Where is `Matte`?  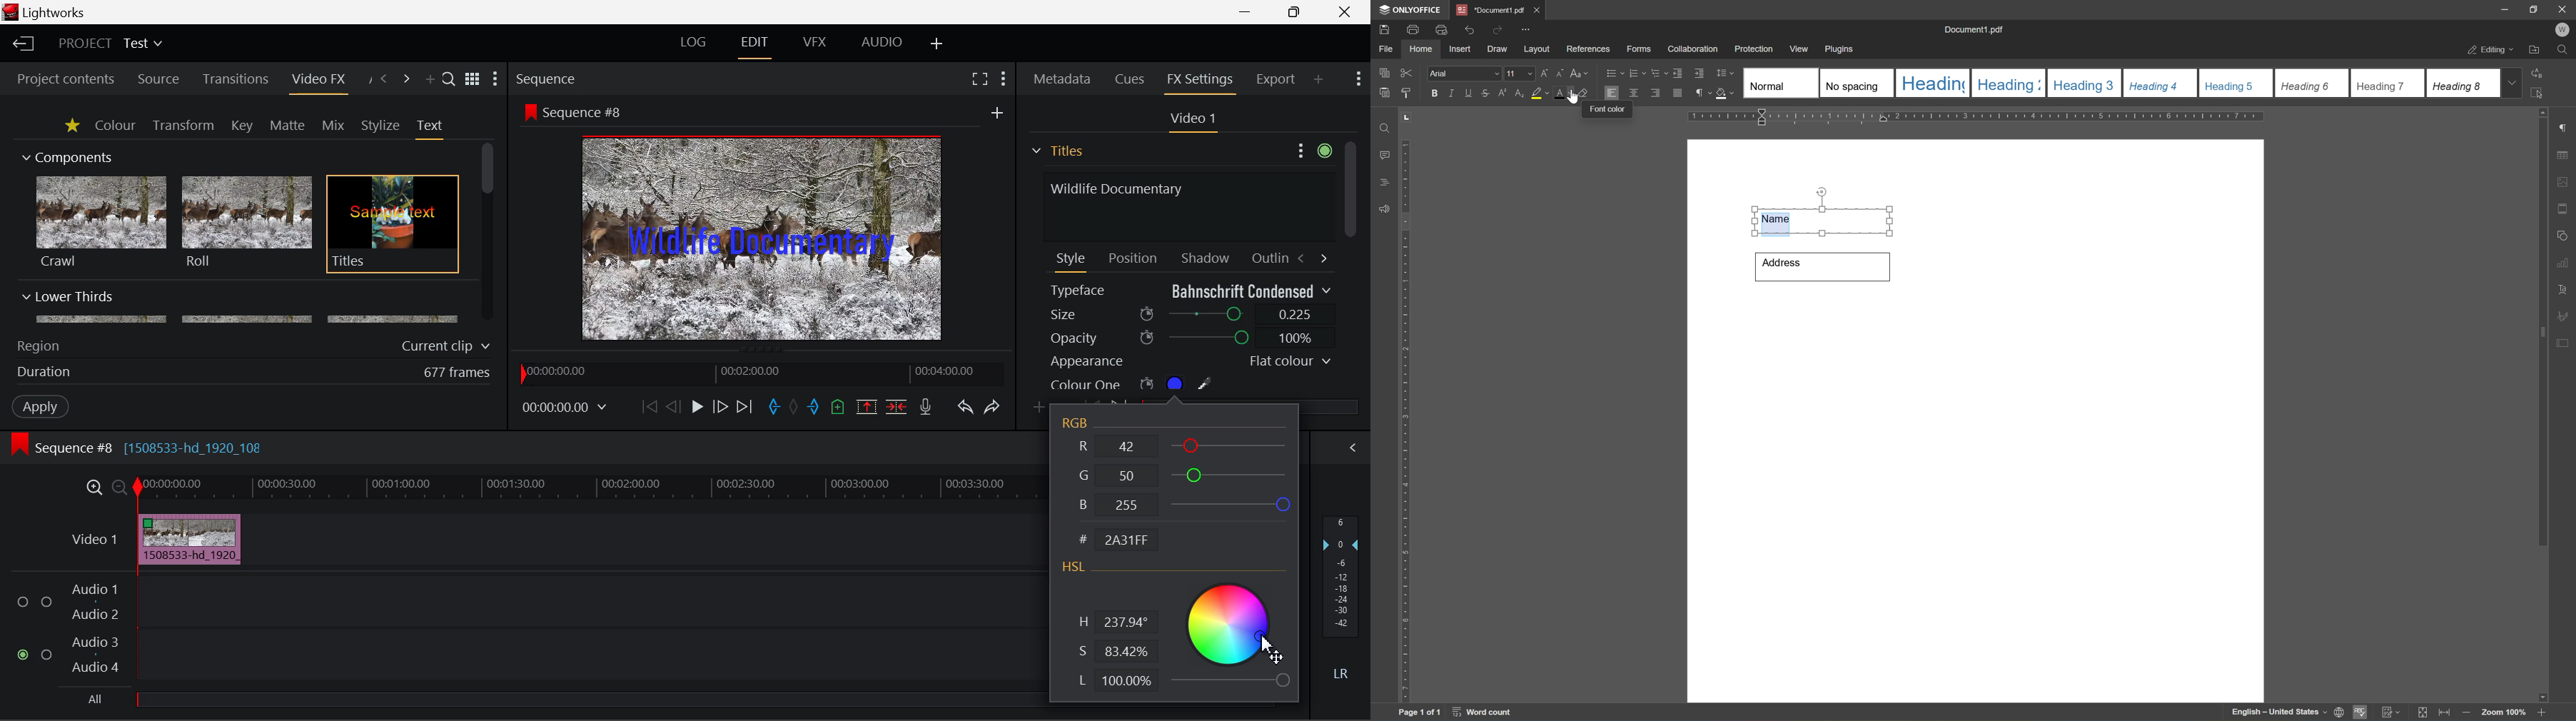 Matte is located at coordinates (286, 125).